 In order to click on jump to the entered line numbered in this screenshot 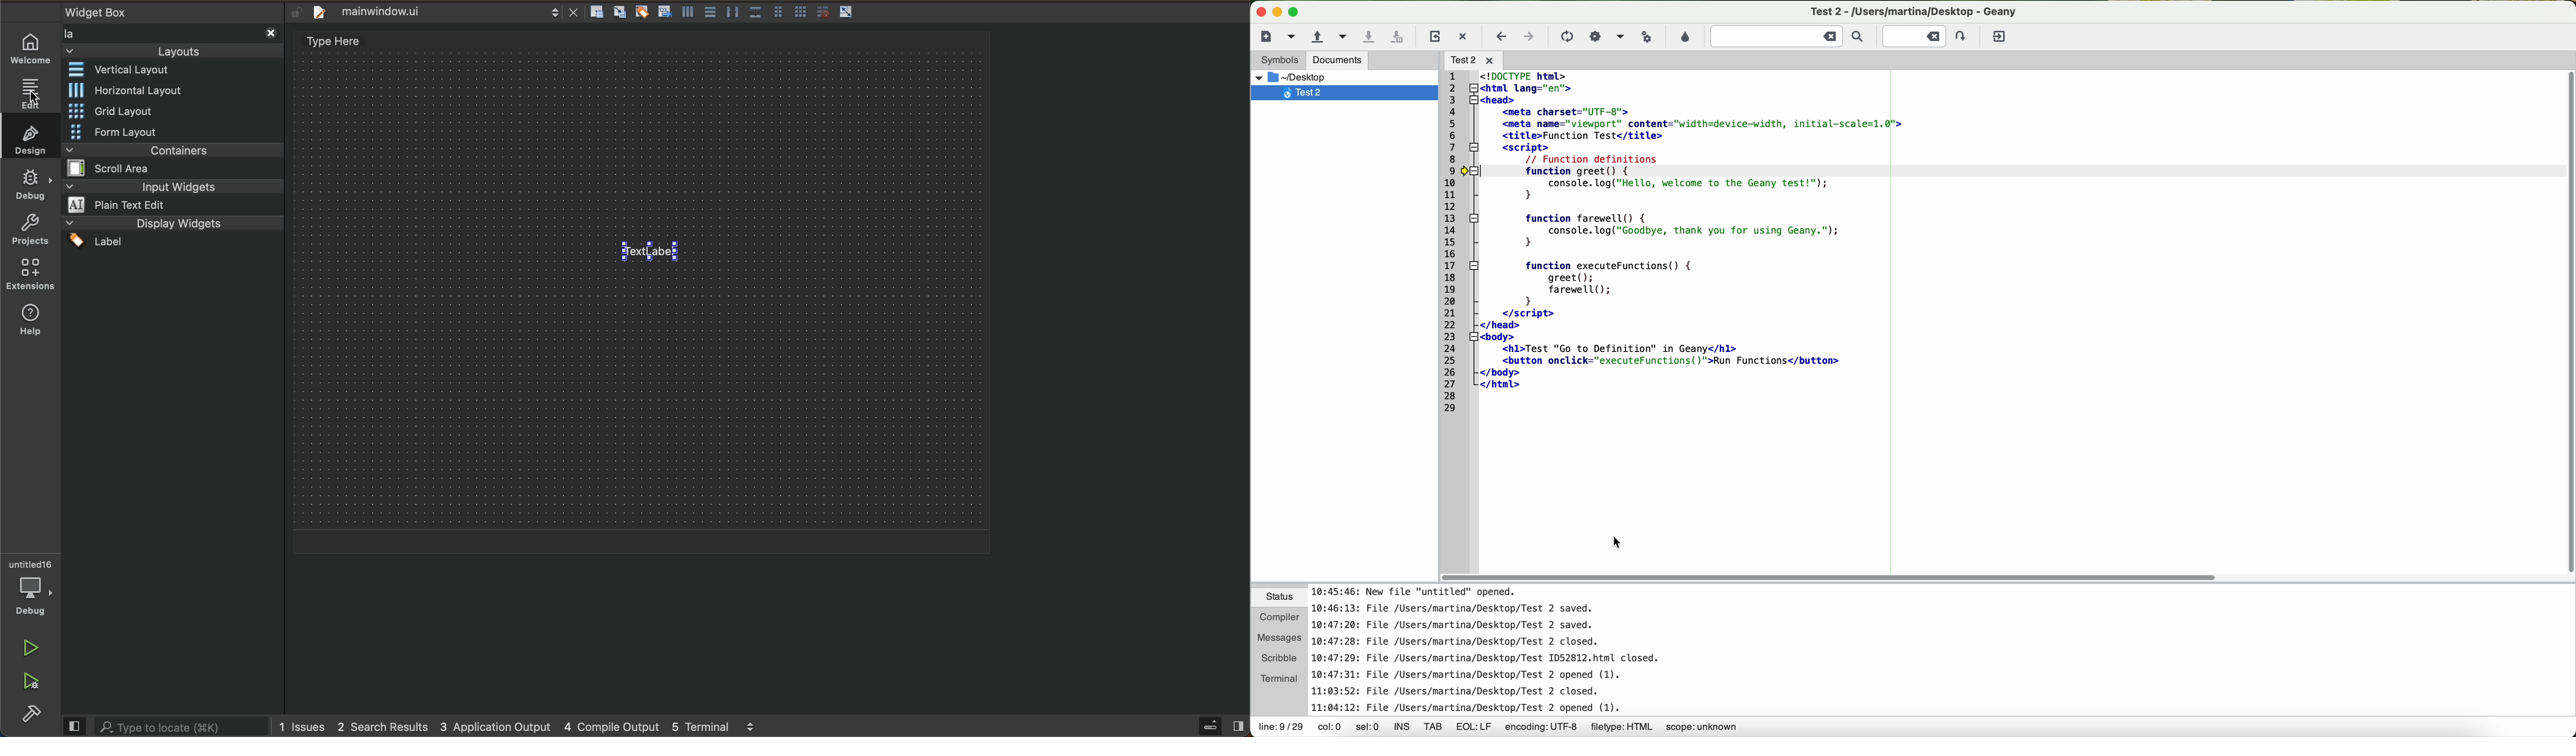, I will do `click(1927, 36)`.